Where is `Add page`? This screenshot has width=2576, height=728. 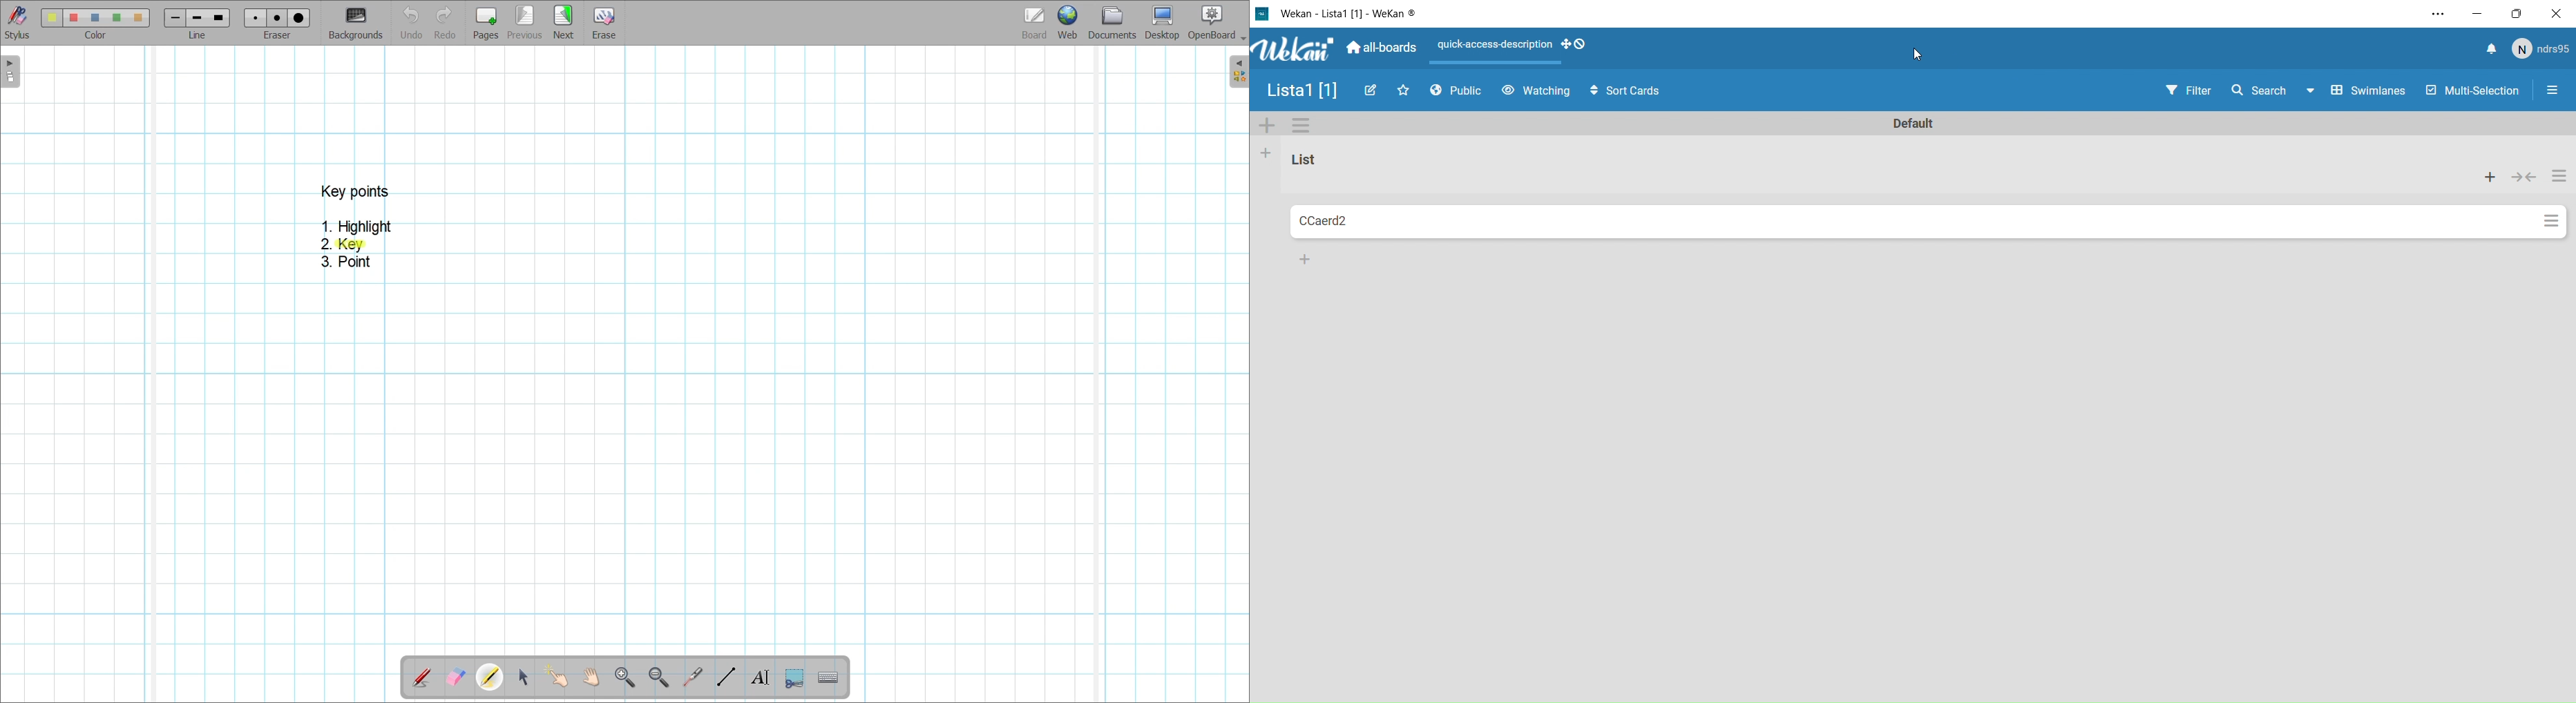
Add page is located at coordinates (486, 23).